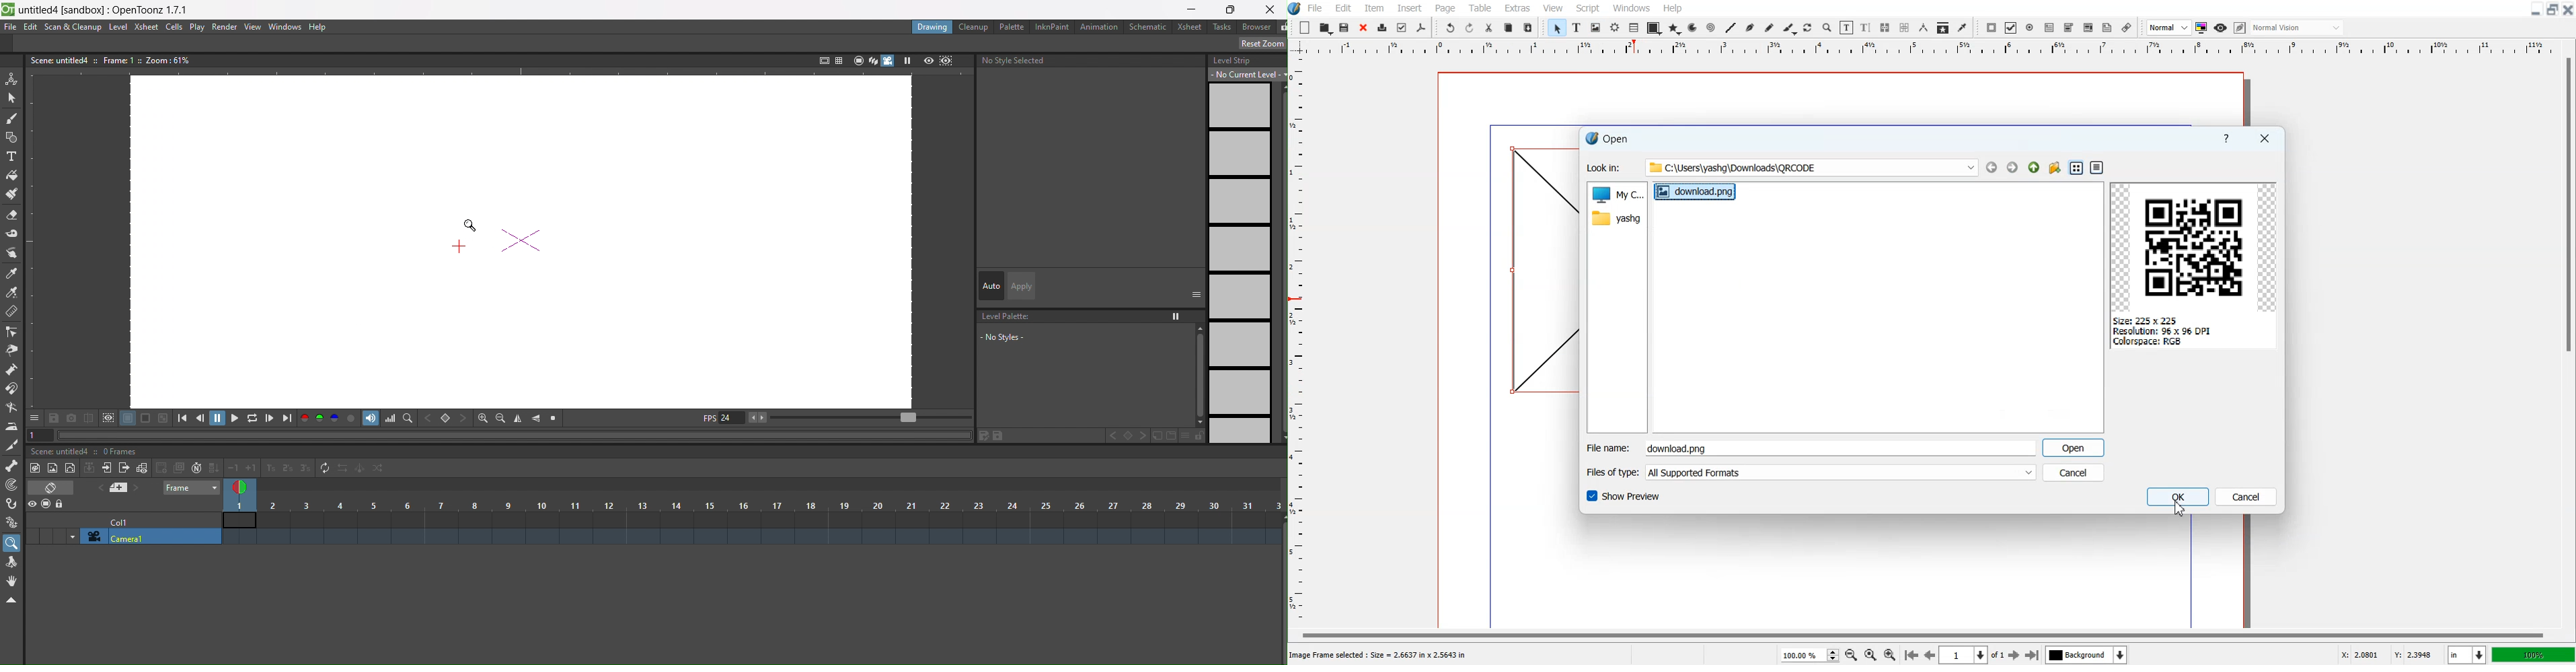 The width and height of the screenshot is (2576, 672). I want to click on Paste, so click(1528, 27).